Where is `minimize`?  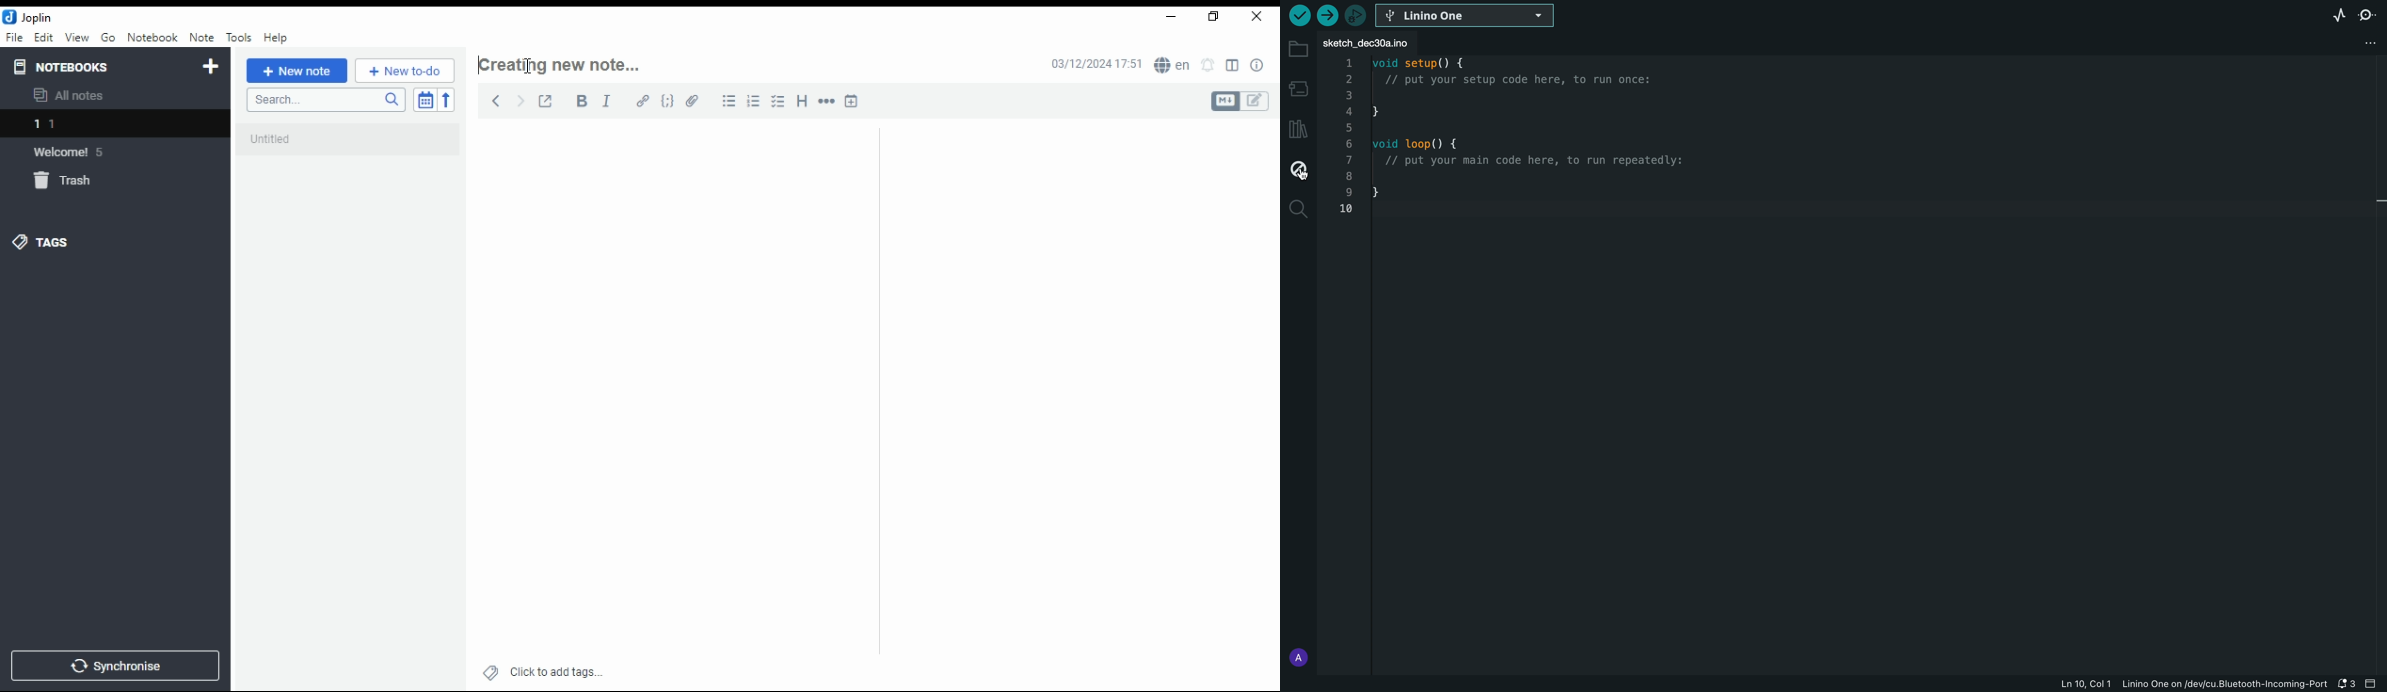 minimize is located at coordinates (1172, 17).